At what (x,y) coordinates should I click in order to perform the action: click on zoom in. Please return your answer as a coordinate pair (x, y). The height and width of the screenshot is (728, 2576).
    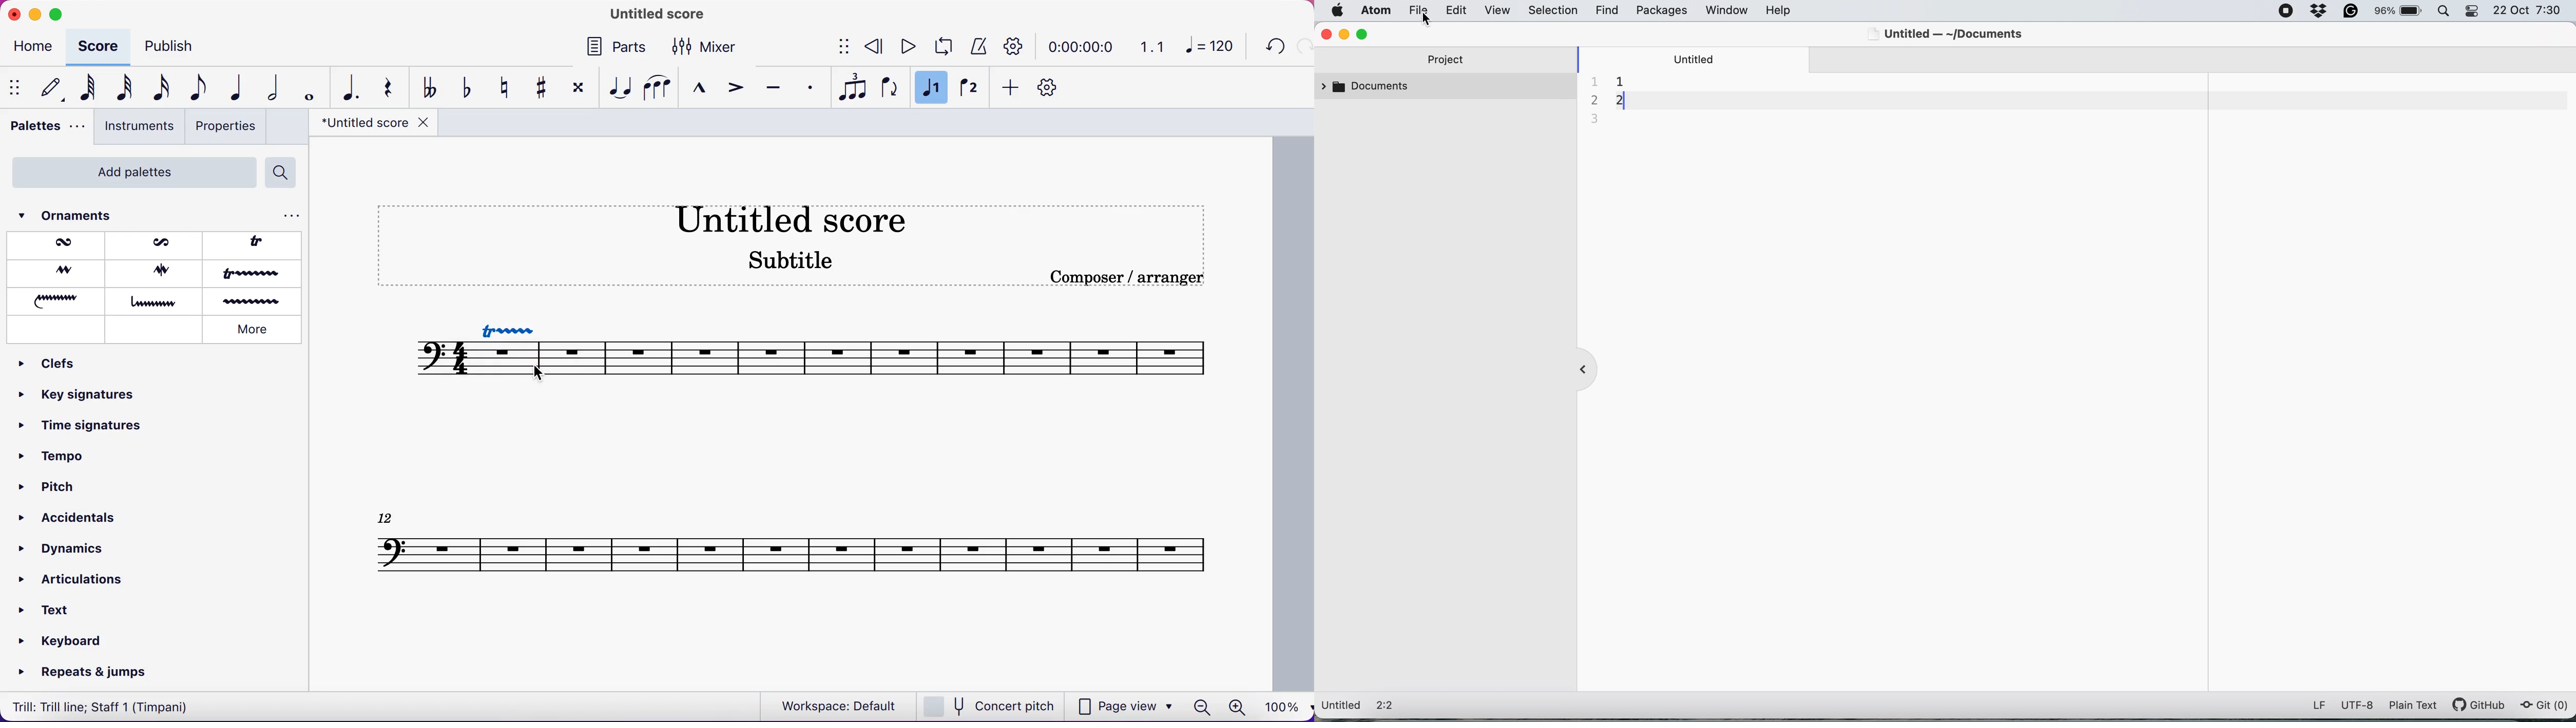
    Looking at the image, I should click on (1236, 708).